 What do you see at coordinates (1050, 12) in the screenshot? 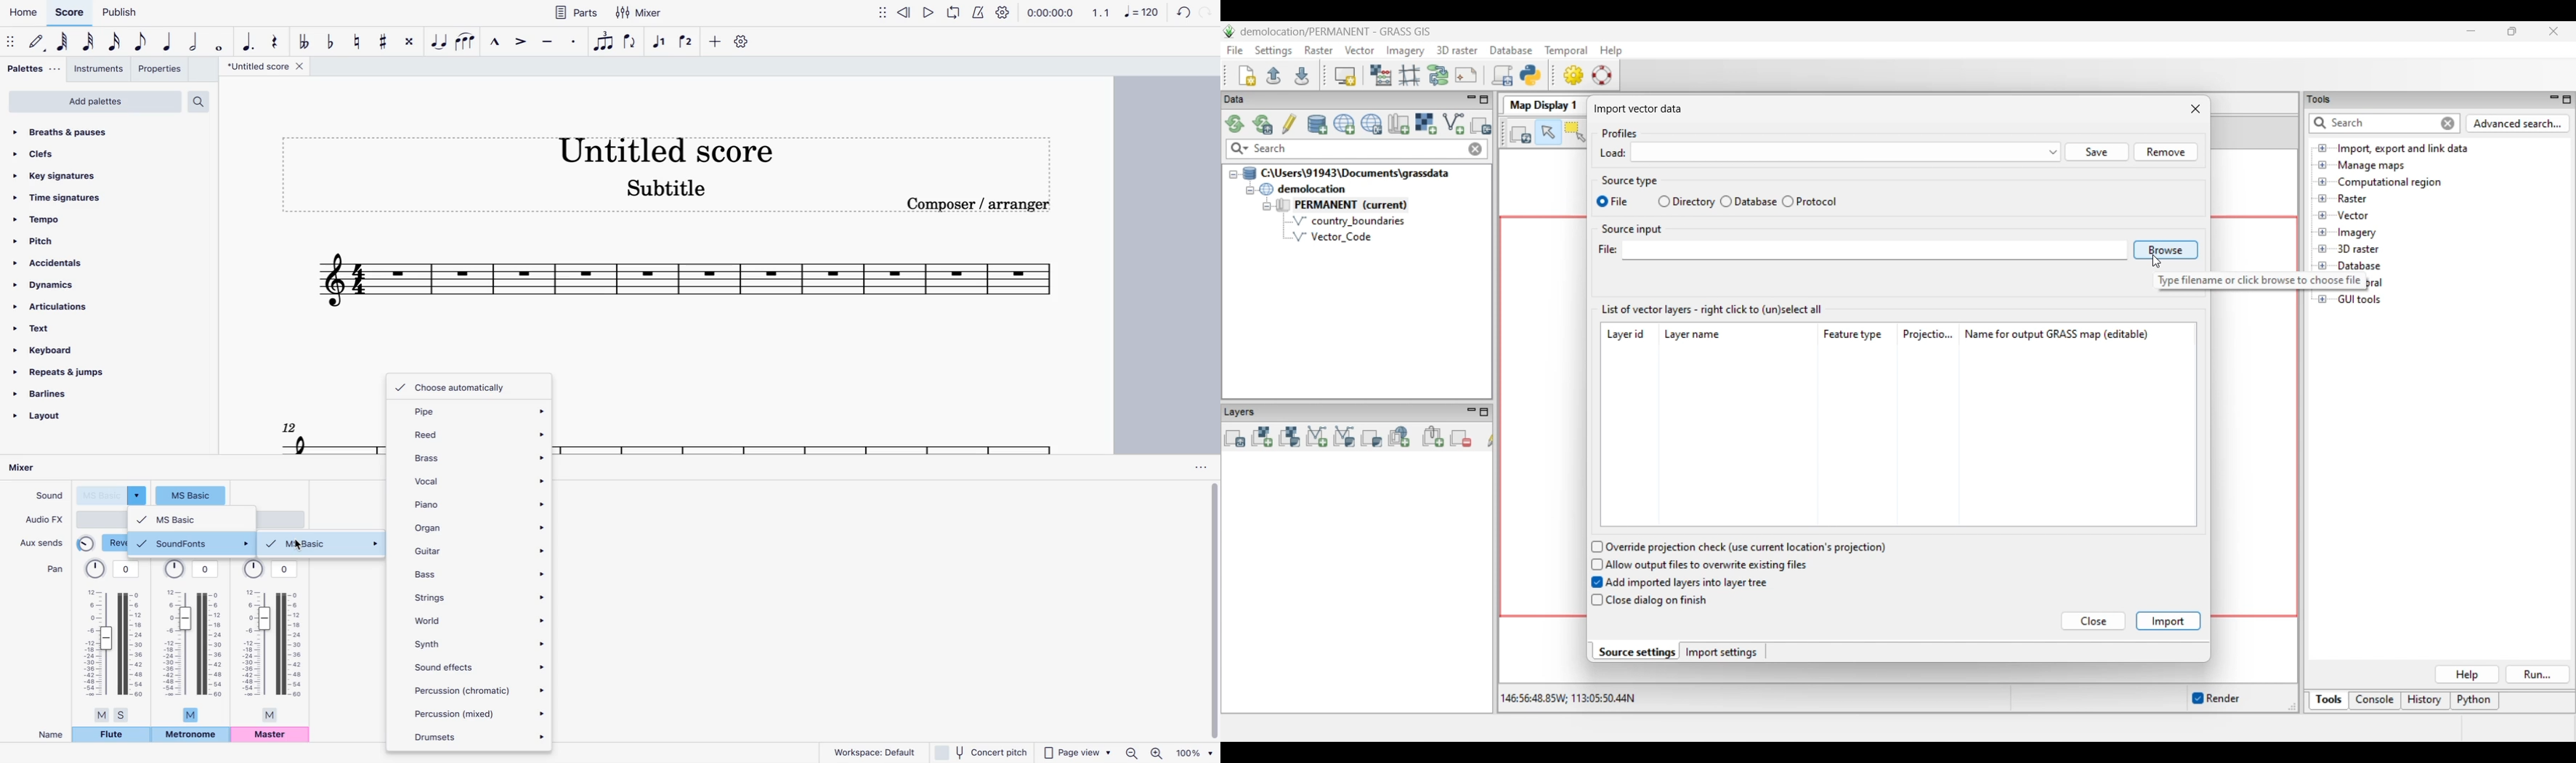
I see `time` at bounding box center [1050, 12].